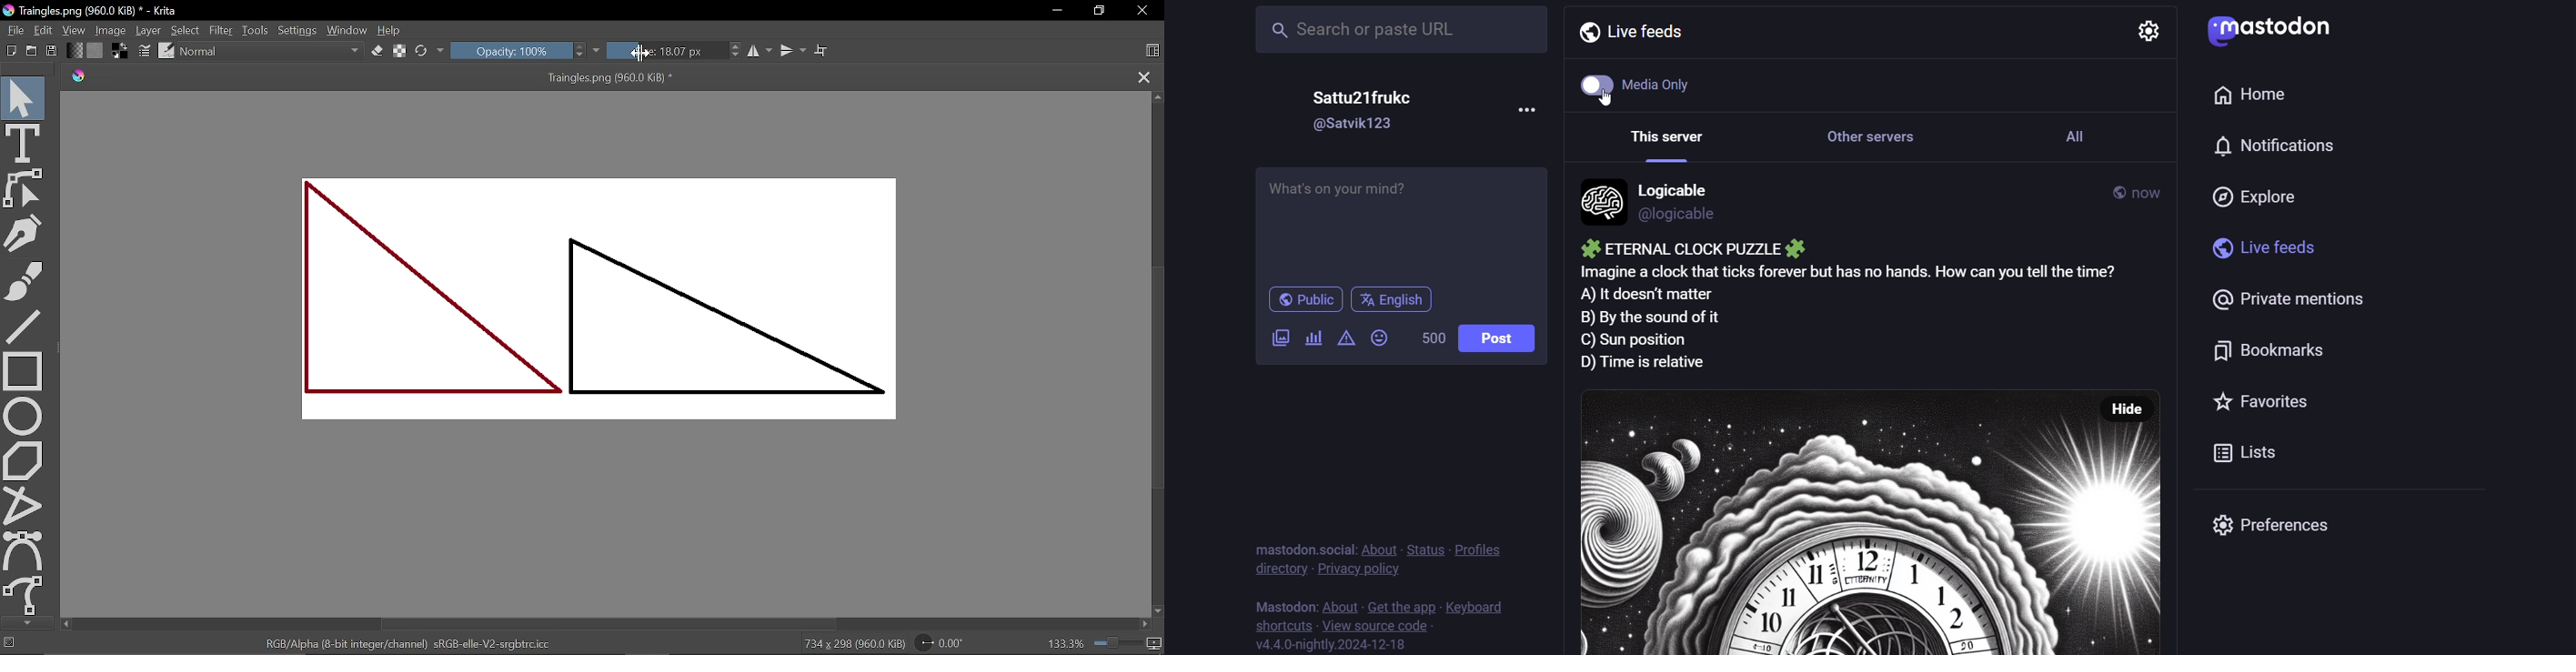 This screenshot has width=2576, height=672. What do you see at coordinates (27, 623) in the screenshot?
I see `Move down` at bounding box center [27, 623].